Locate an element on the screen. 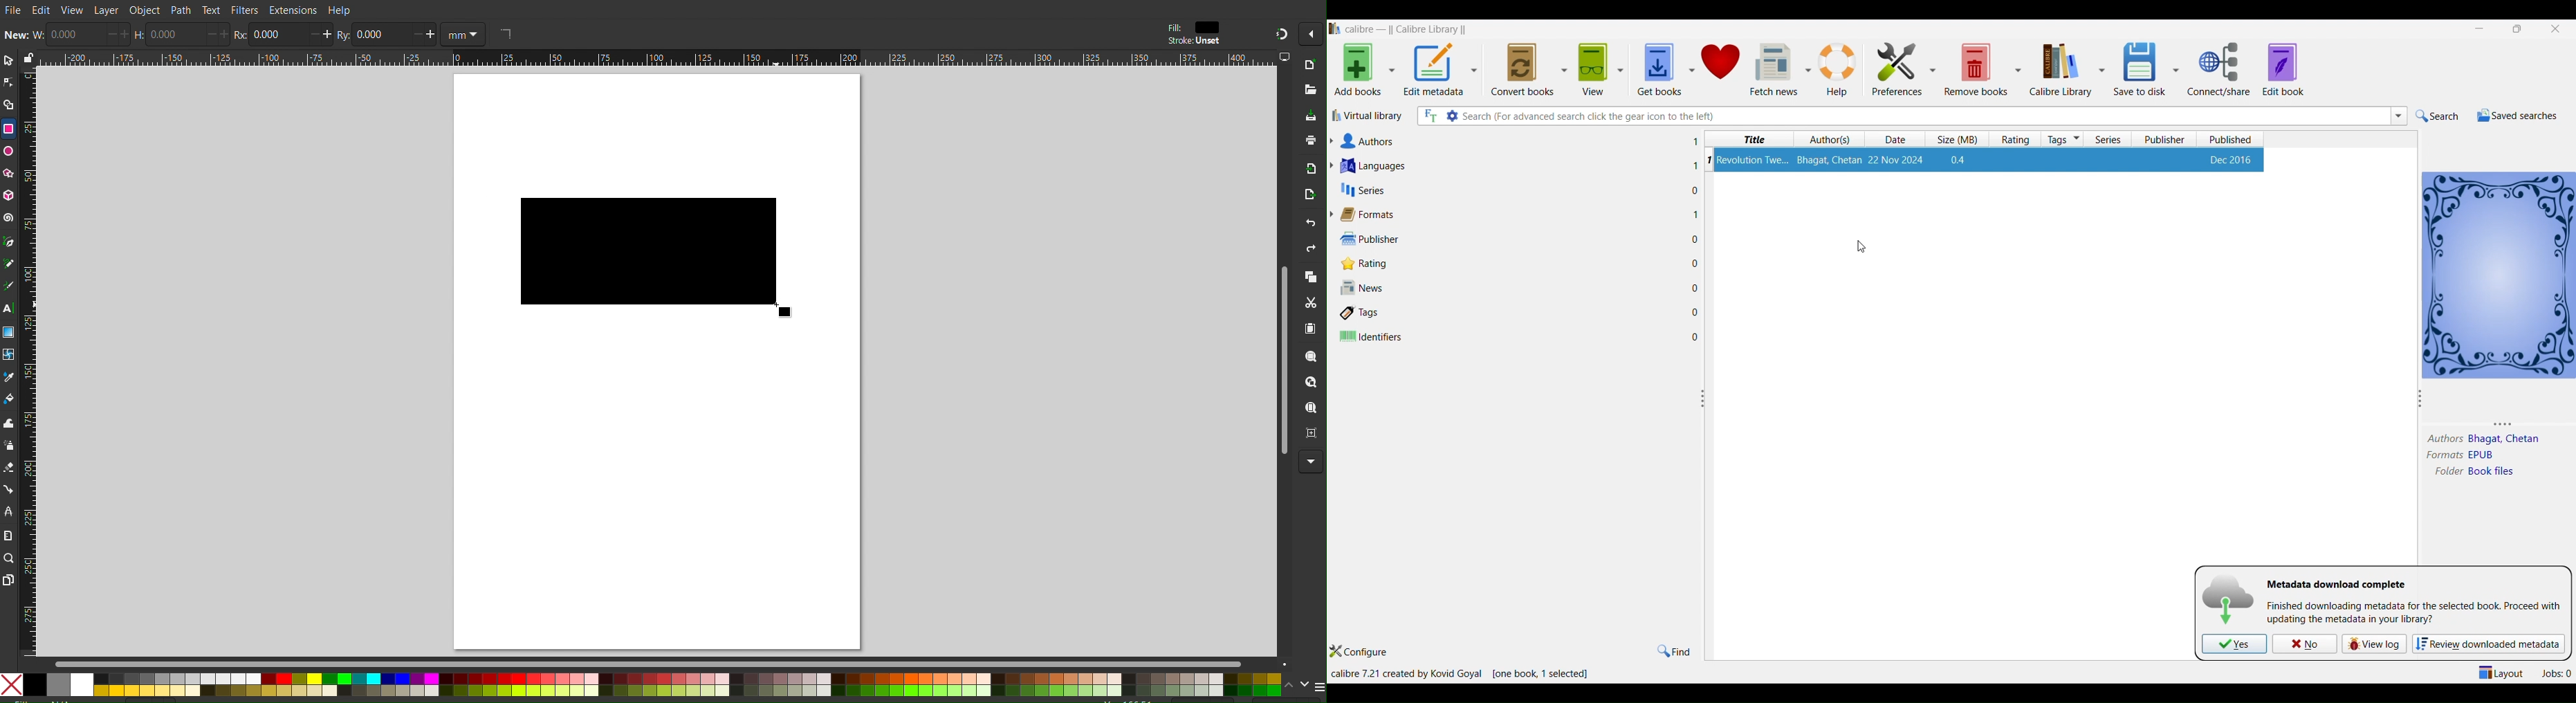 The height and width of the screenshot is (728, 2576). update consent is located at coordinates (2414, 614).